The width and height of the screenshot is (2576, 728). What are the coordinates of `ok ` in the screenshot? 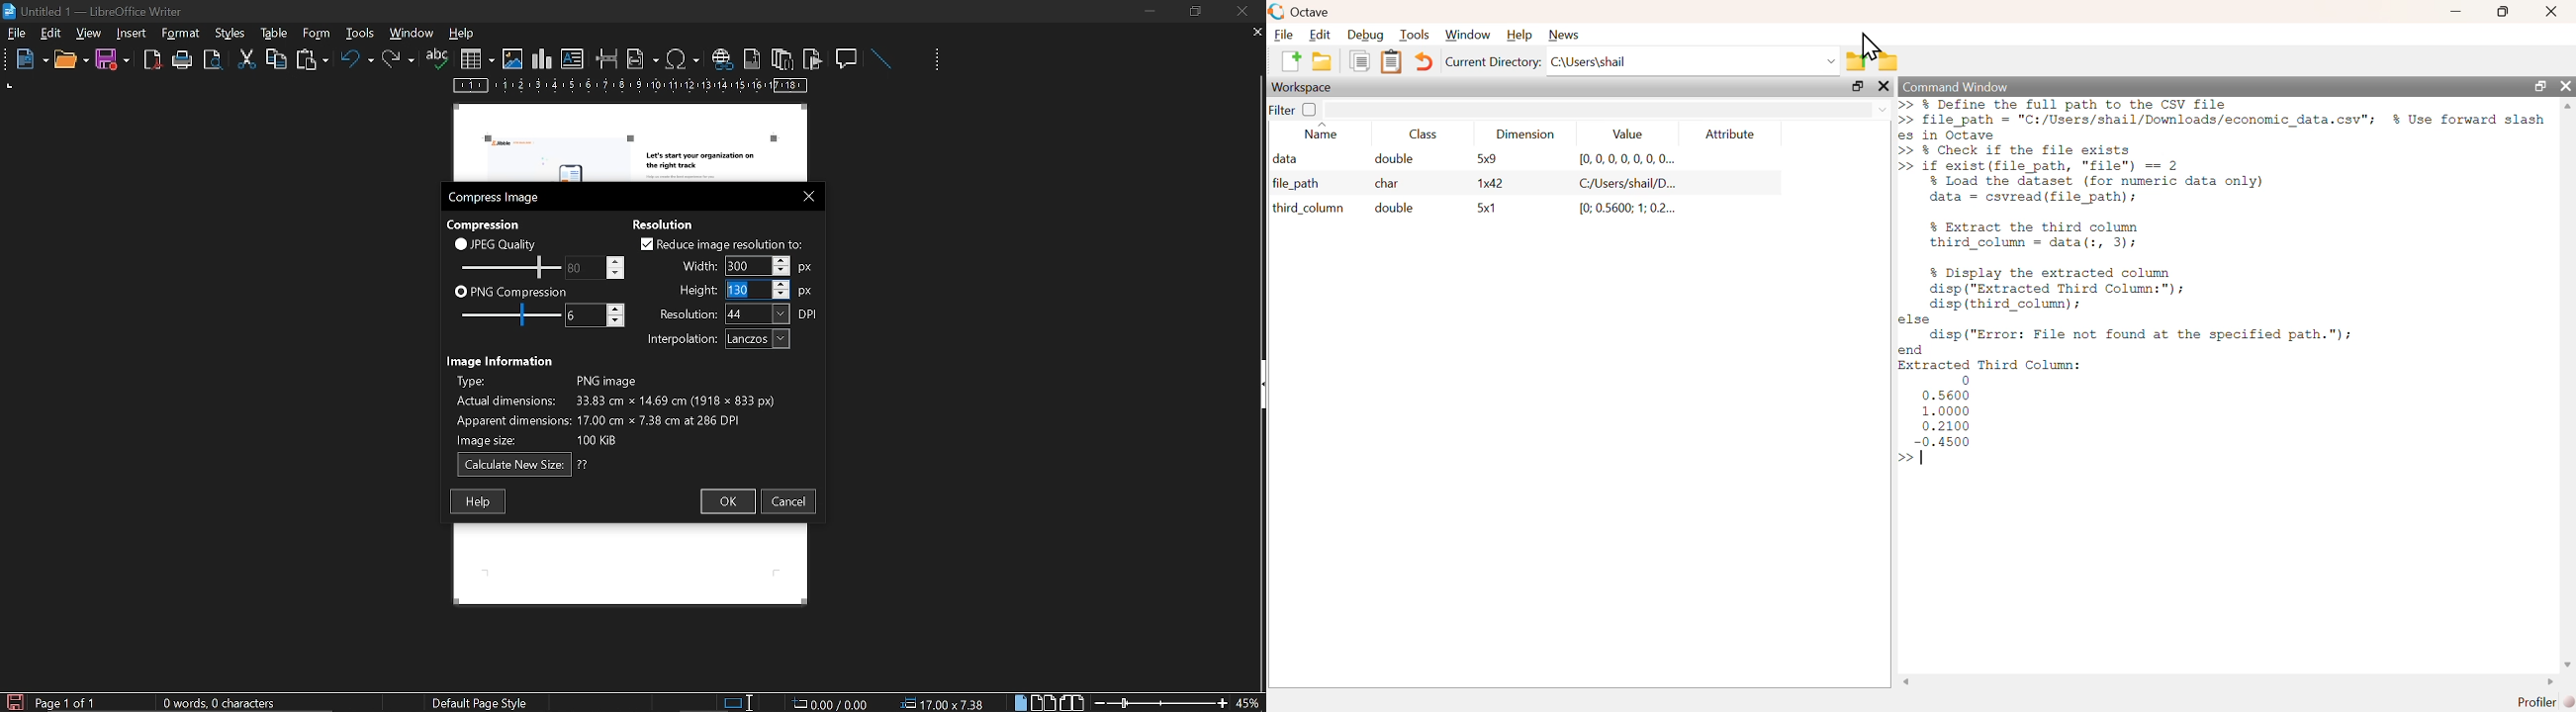 It's located at (726, 502).